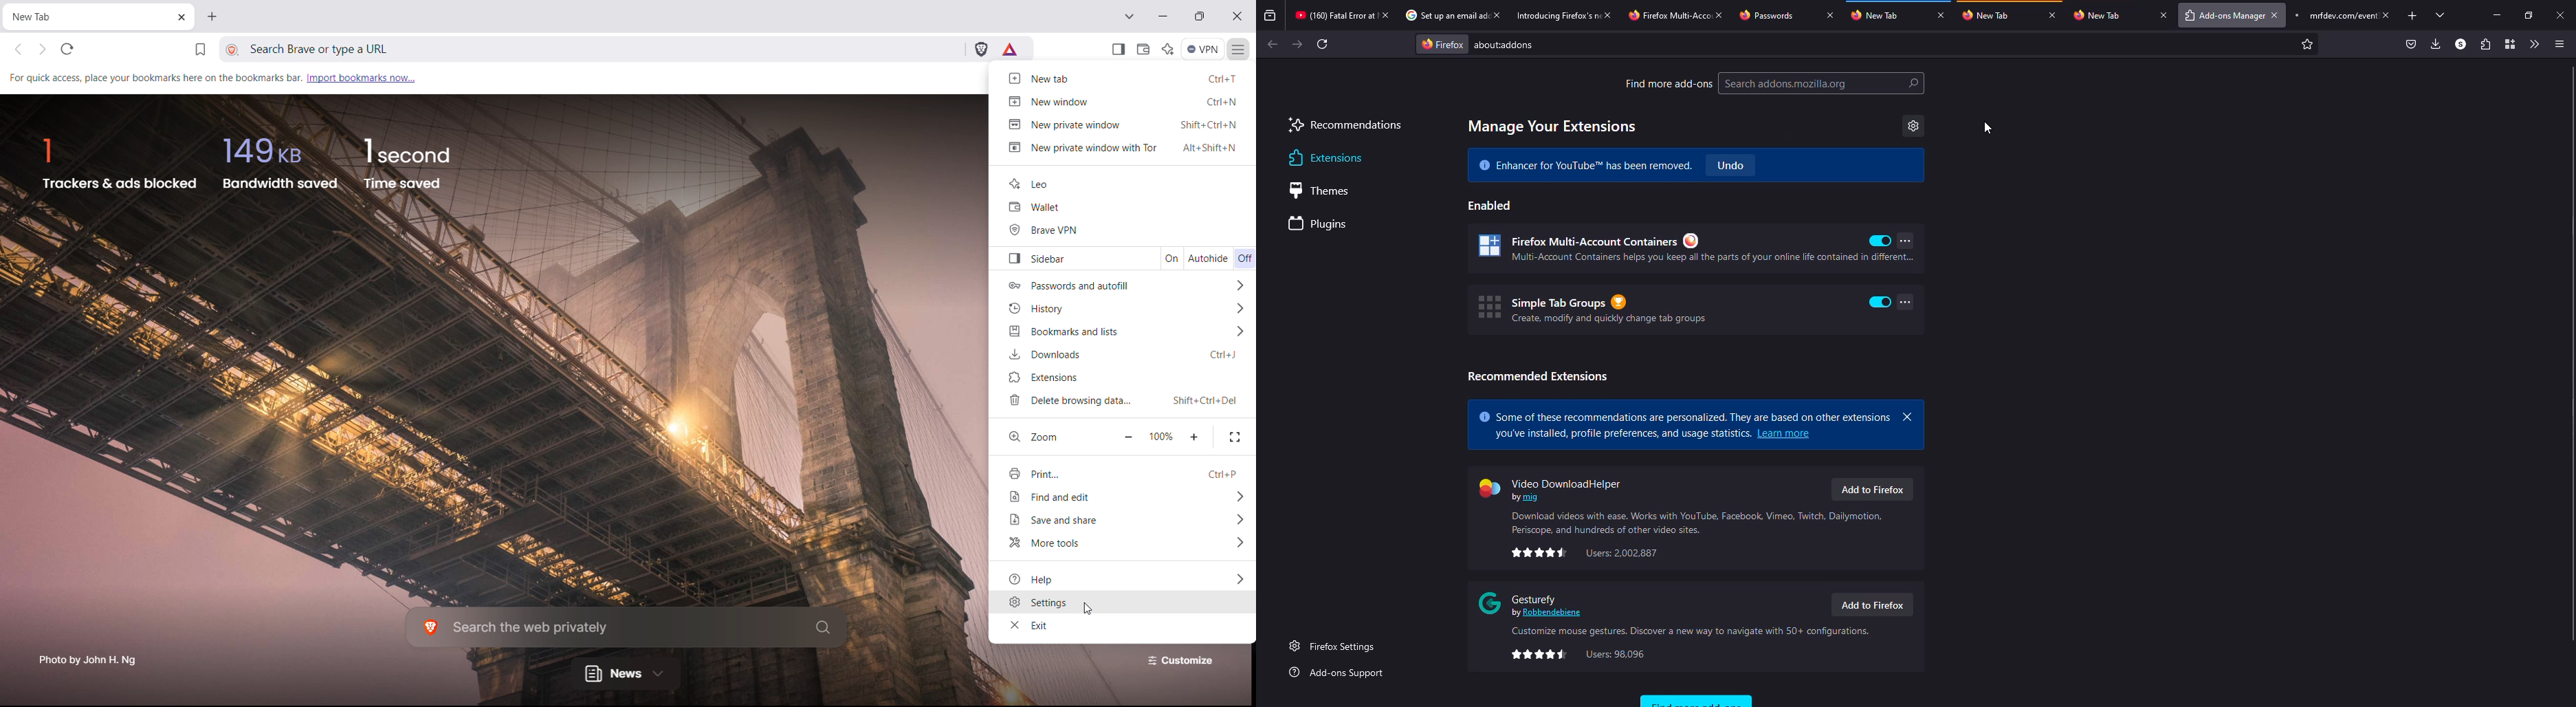 The image size is (2576, 728). Describe the element at coordinates (1992, 14) in the screenshot. I see `tab` at that location.